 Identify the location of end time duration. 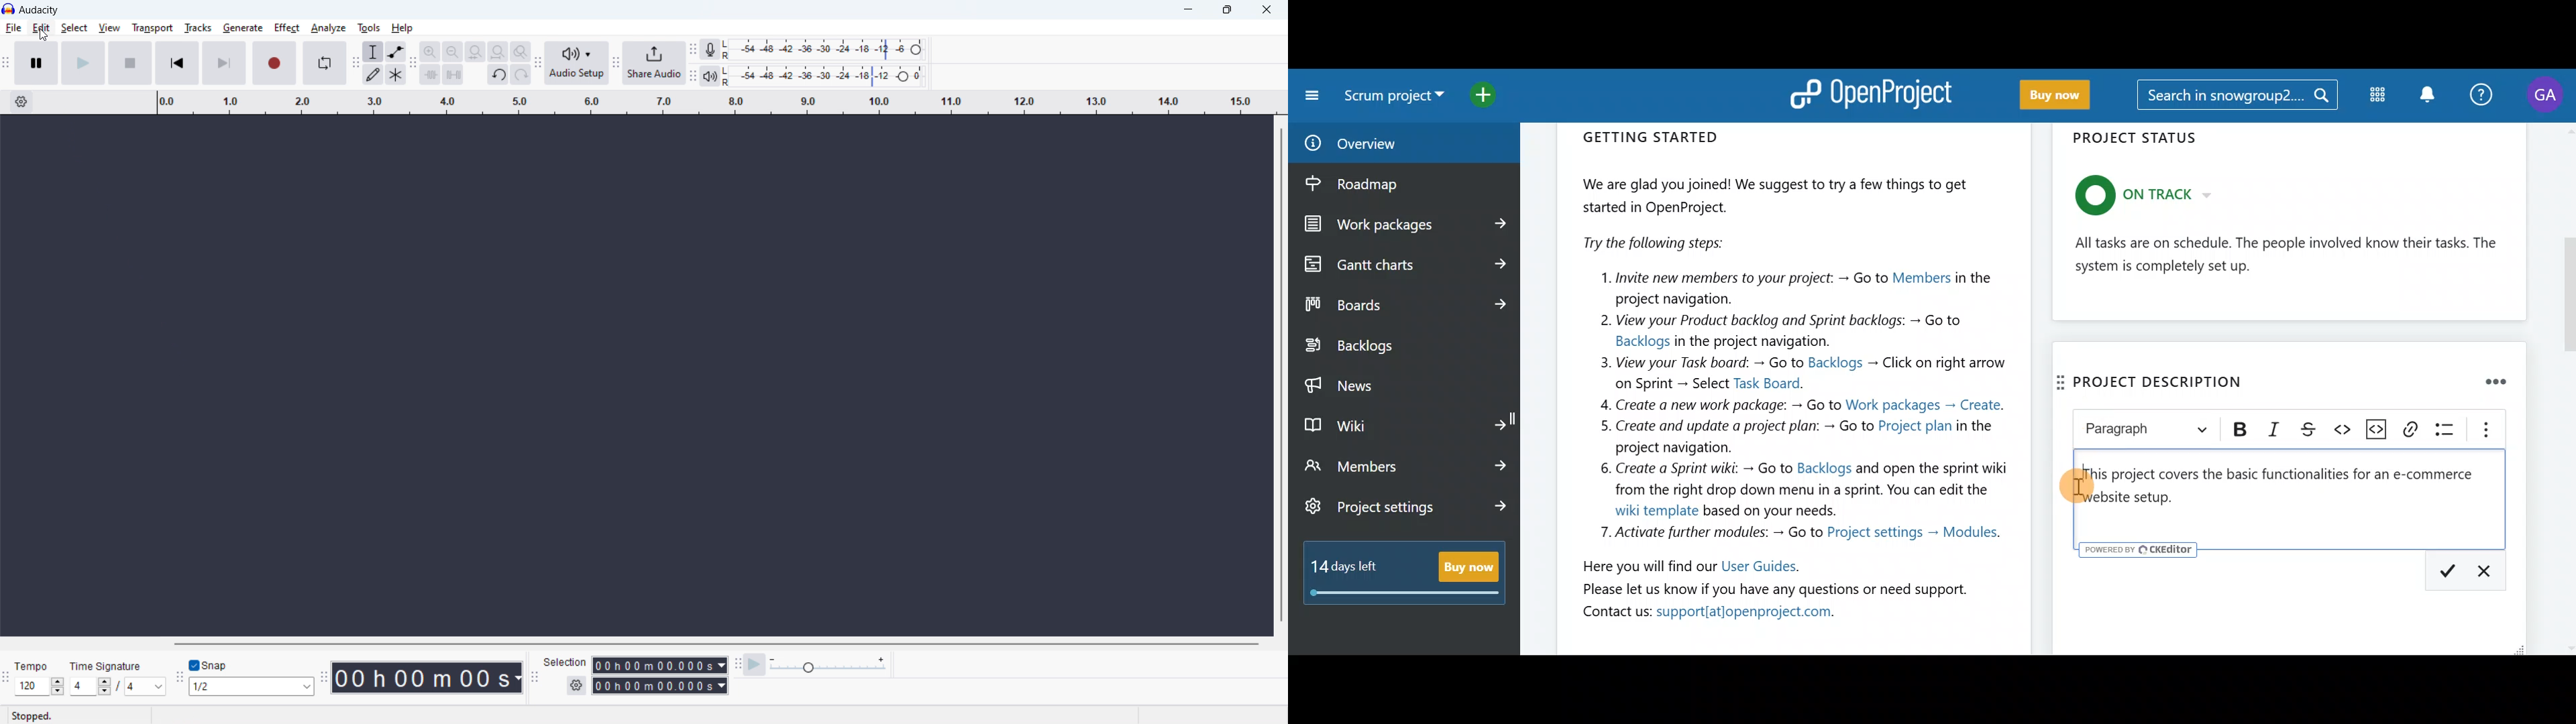
(651, 686).